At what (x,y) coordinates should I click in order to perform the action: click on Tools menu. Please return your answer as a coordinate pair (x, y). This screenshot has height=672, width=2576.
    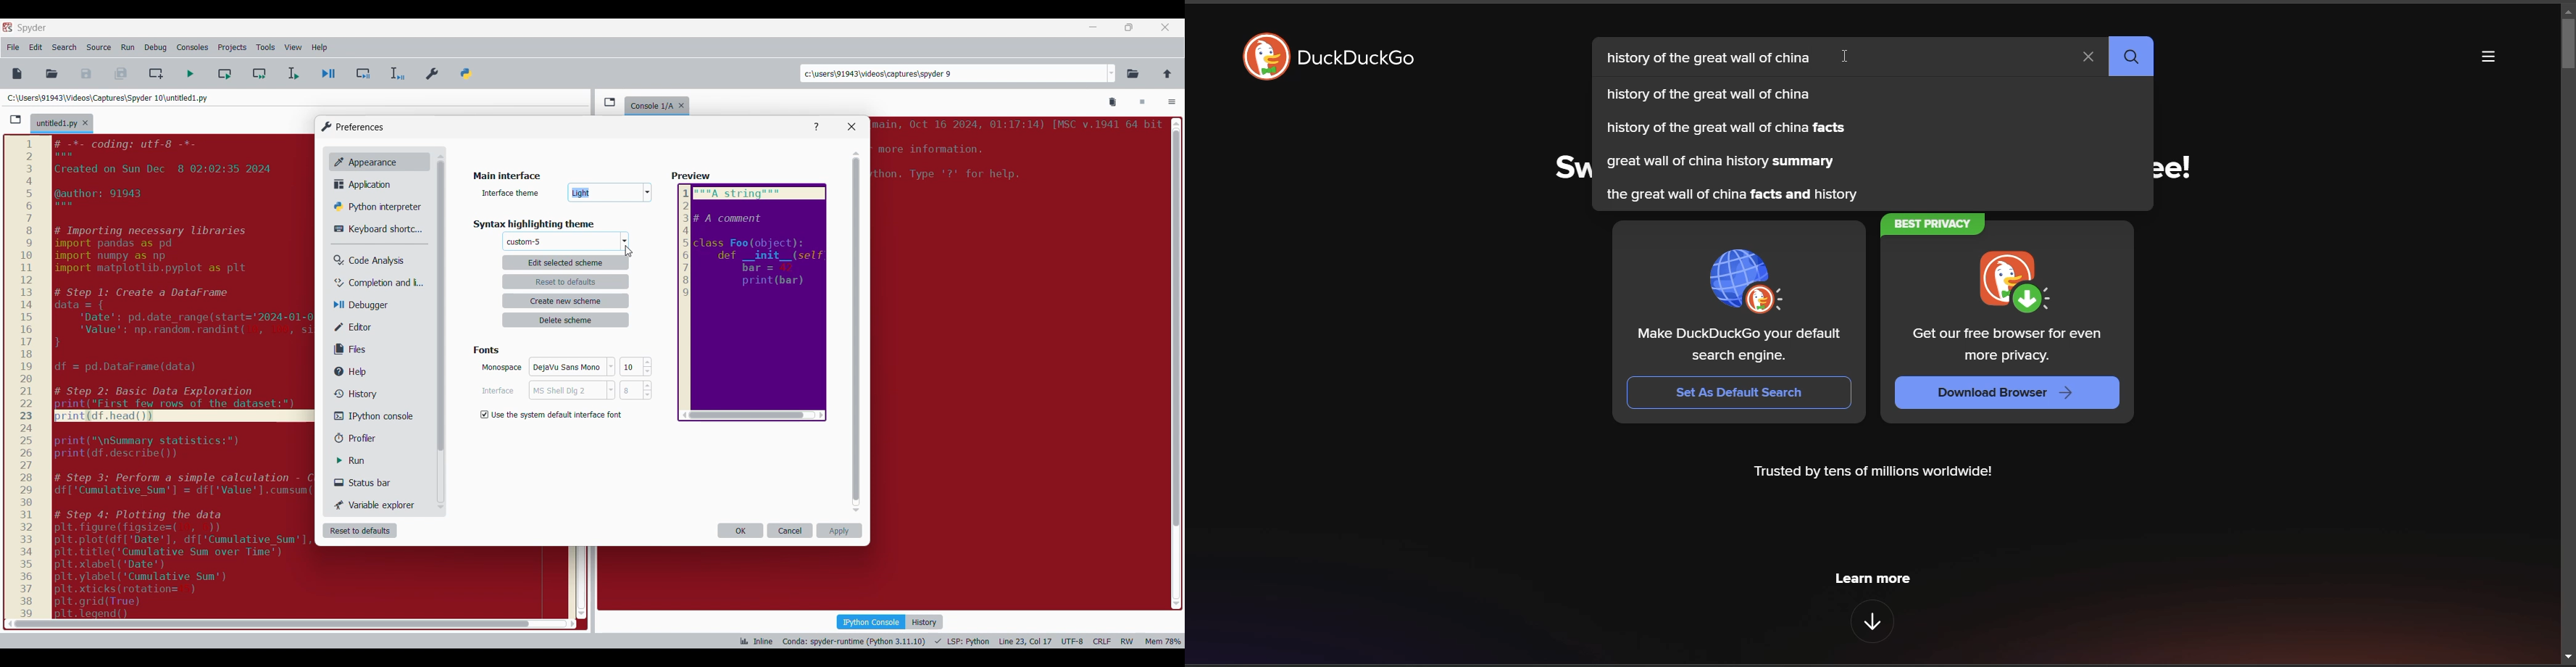
    Looking at the image, I should click on (265, 48).